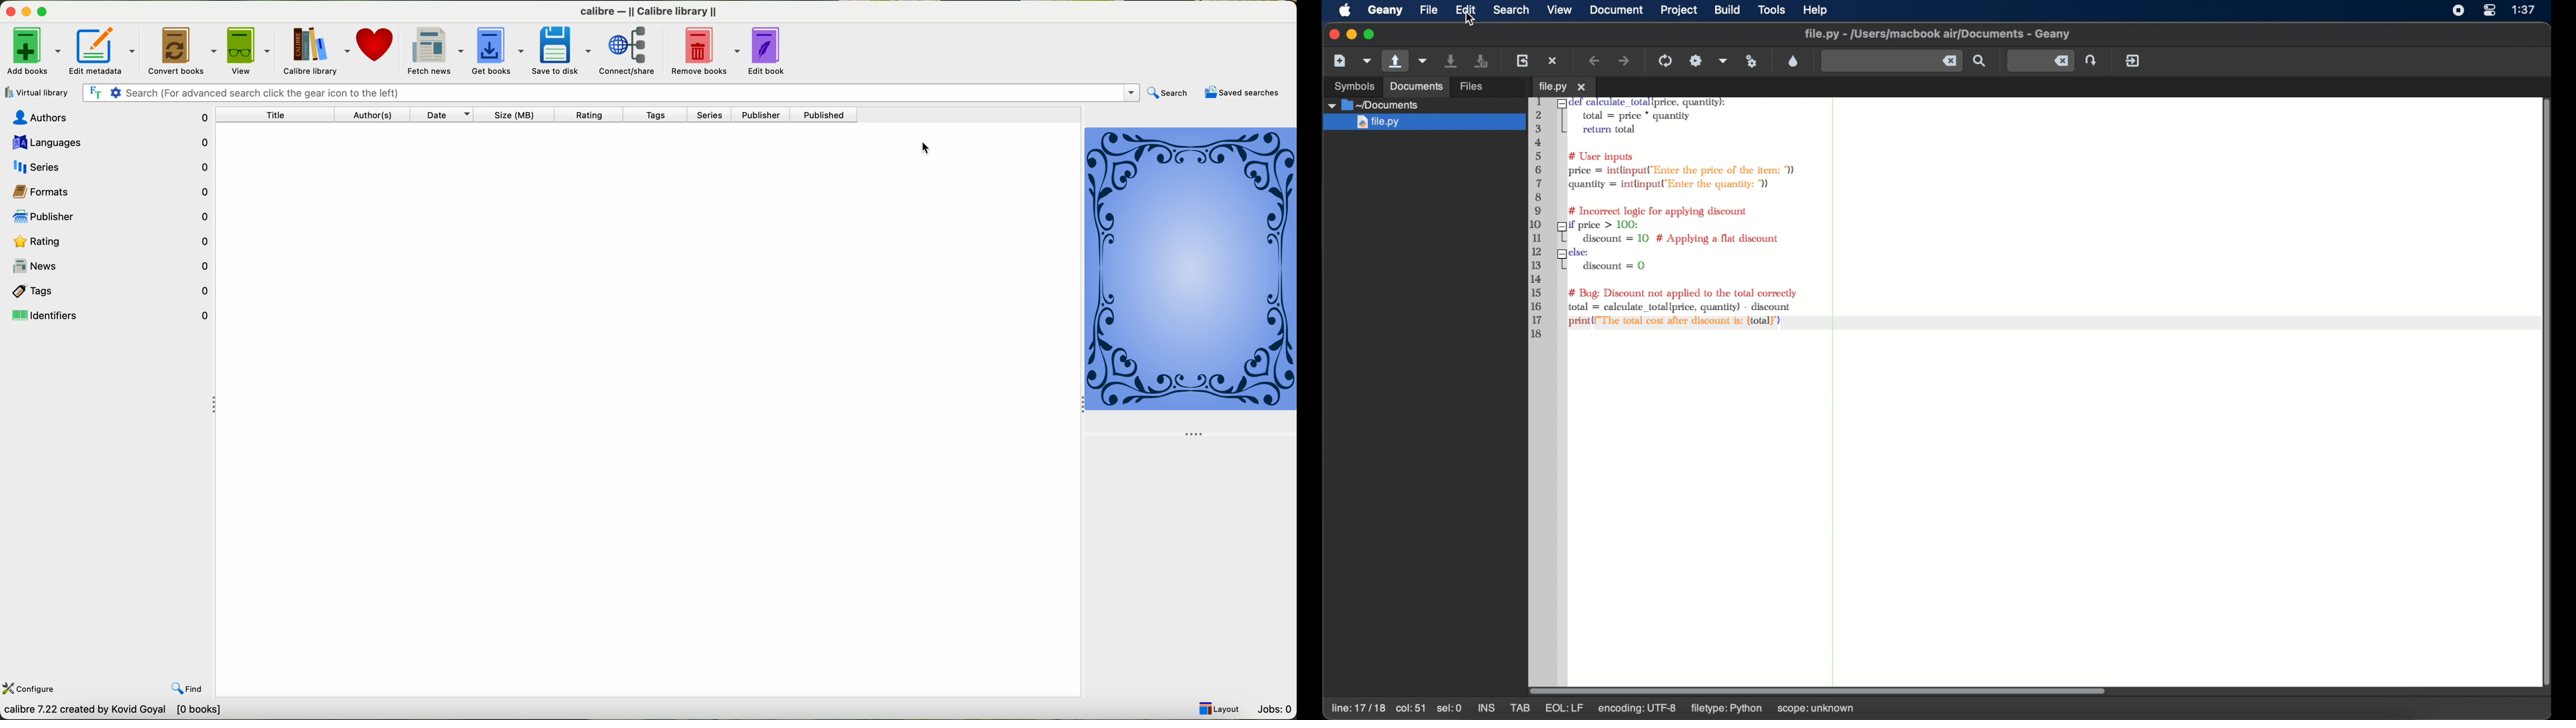 The width and height of the screenshot is (2576, 728). I want to click on saved searches, so click(1241, 93).